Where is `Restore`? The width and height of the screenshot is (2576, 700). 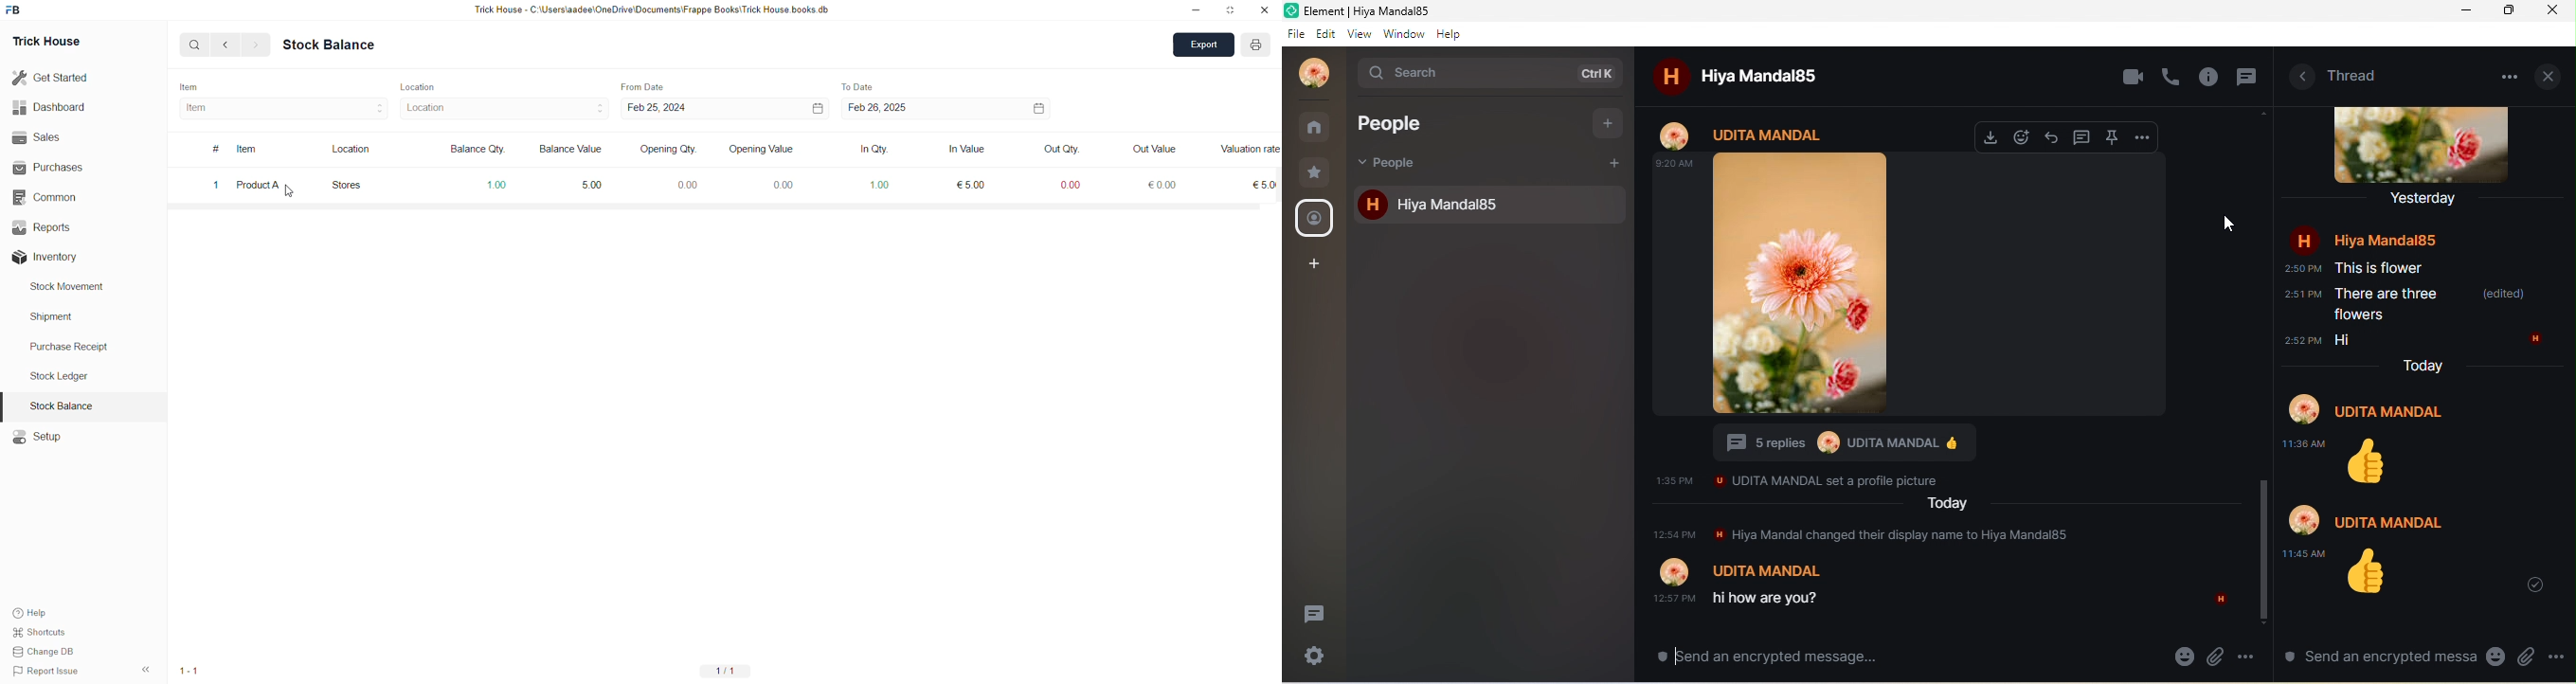 Restore is located at coordinates (1232, 11).